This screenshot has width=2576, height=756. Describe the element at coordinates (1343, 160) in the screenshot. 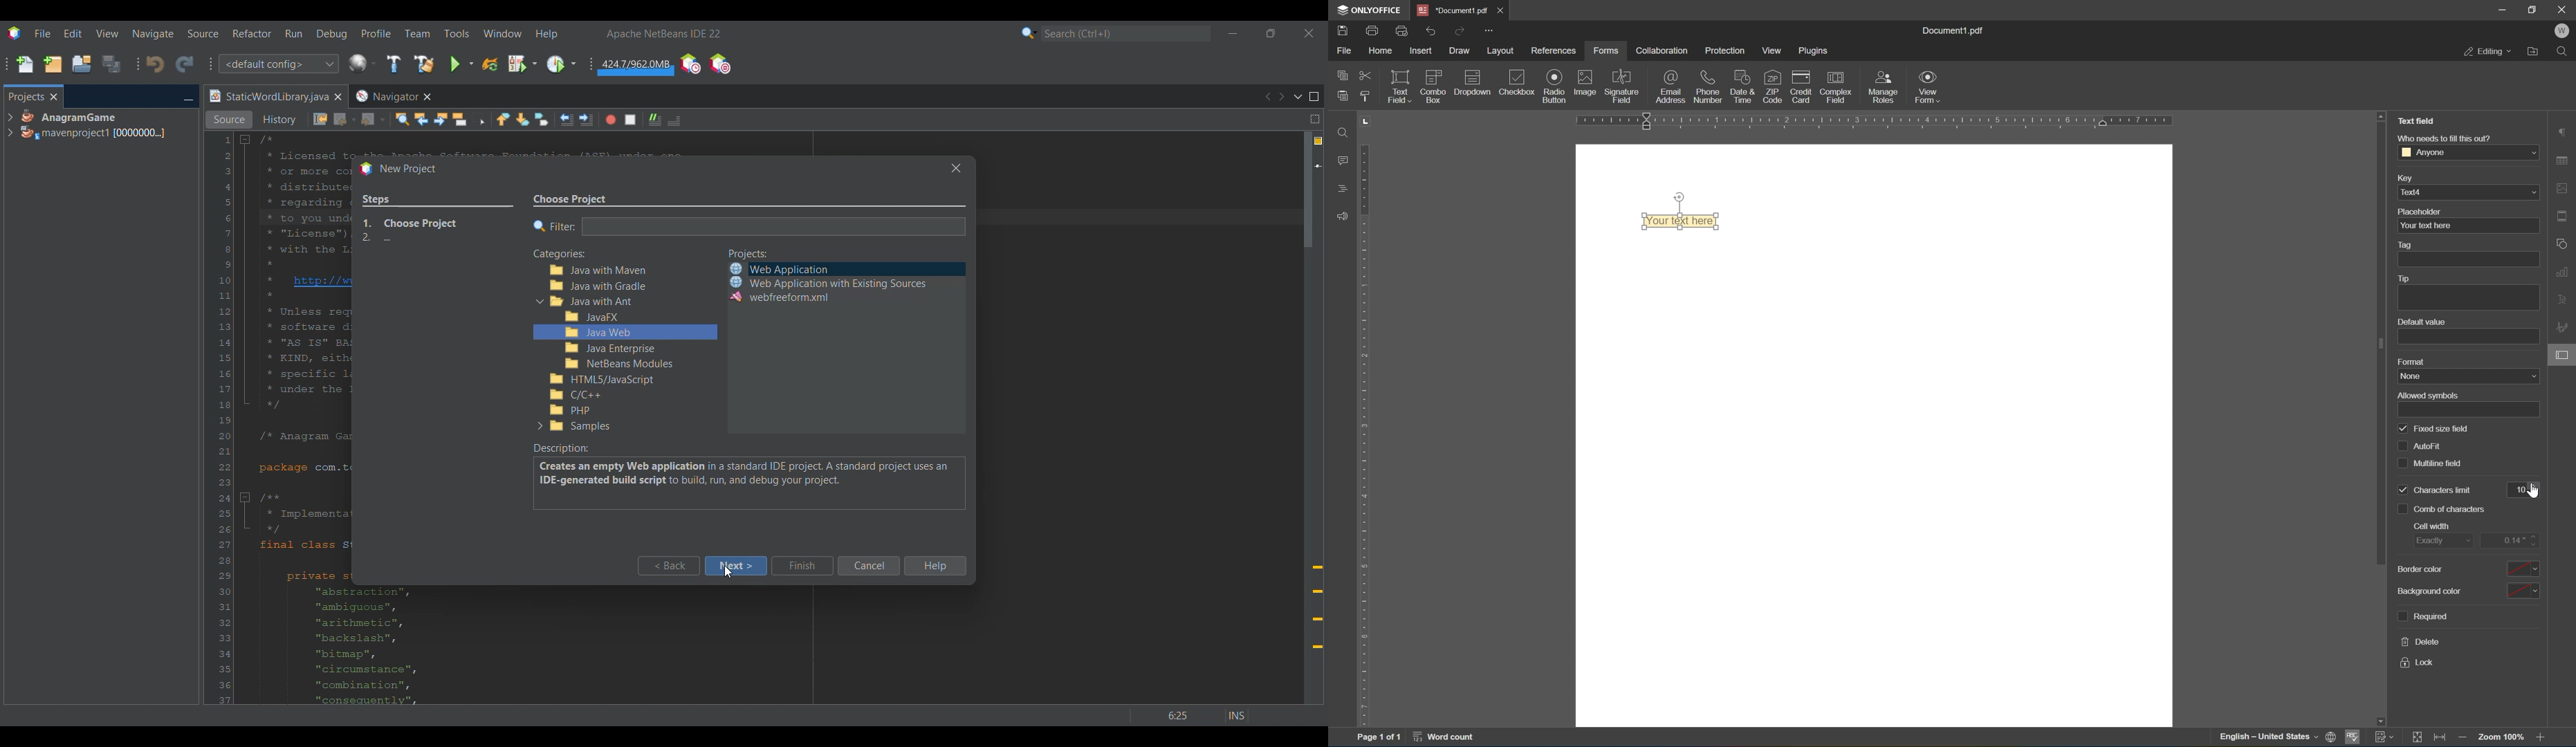

I see `comments` at that location.